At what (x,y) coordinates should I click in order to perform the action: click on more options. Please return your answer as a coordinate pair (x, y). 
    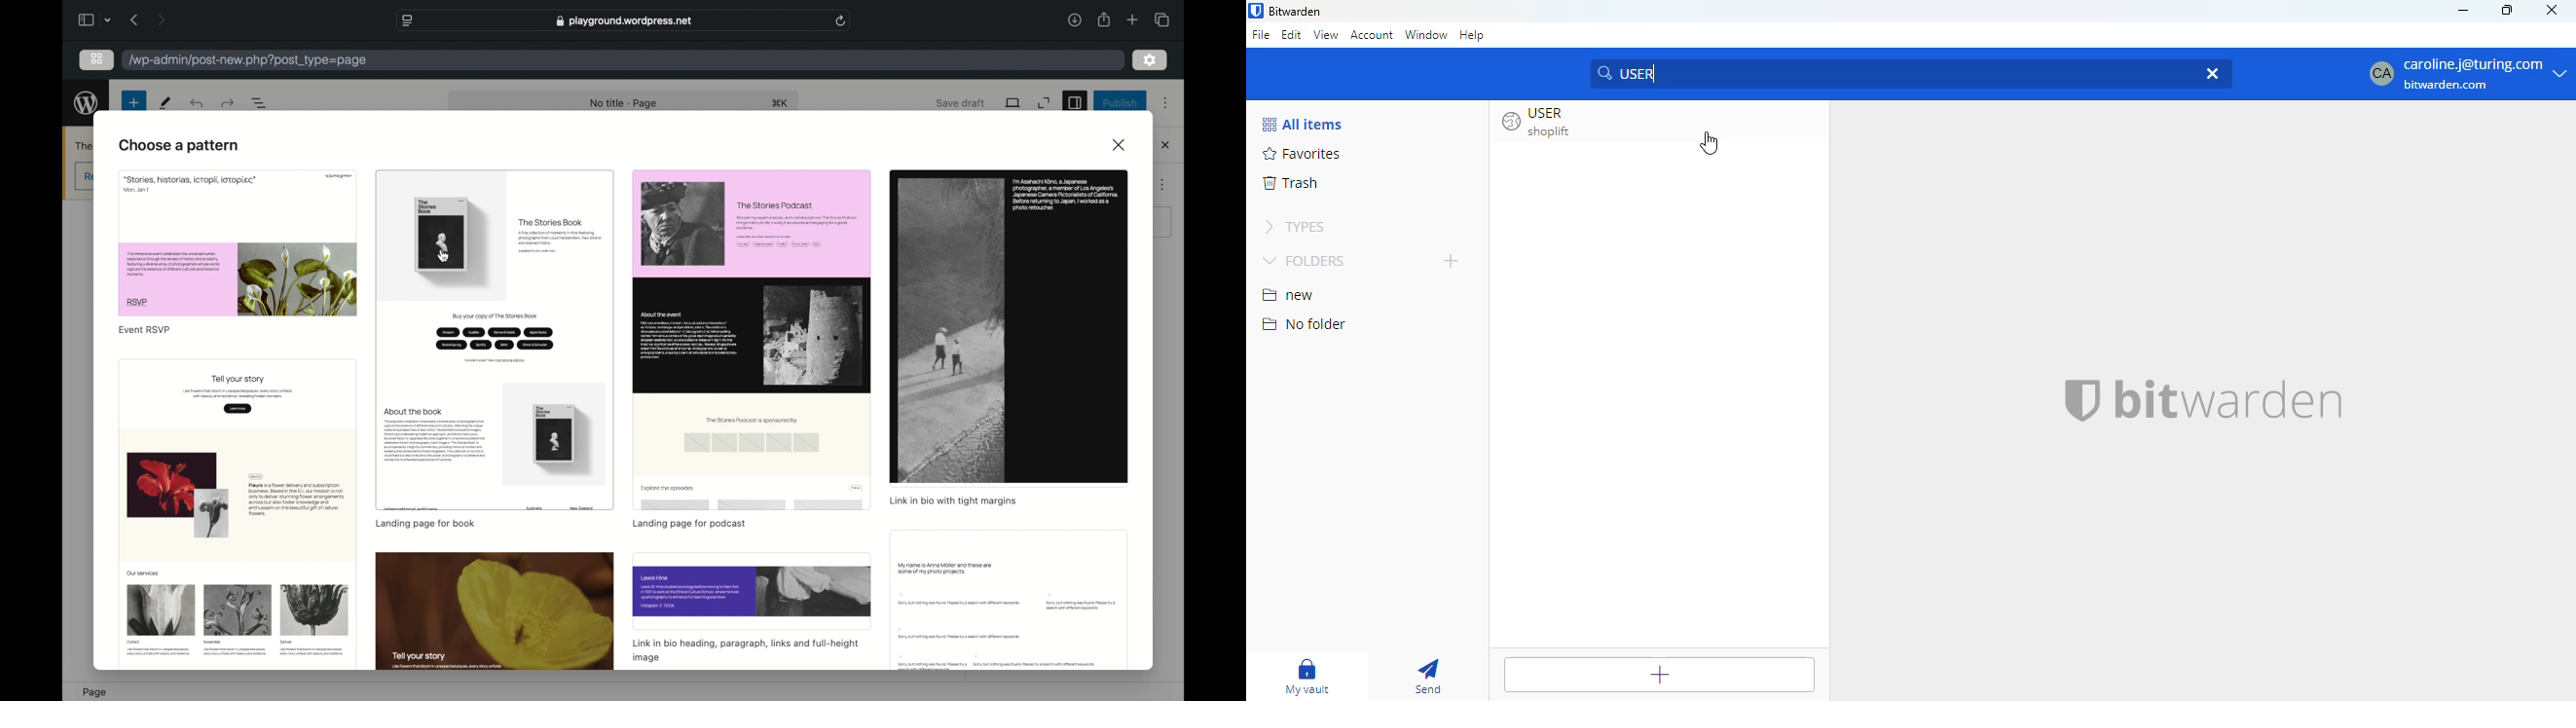
    Looking at the image, I should click on (1166, 103).